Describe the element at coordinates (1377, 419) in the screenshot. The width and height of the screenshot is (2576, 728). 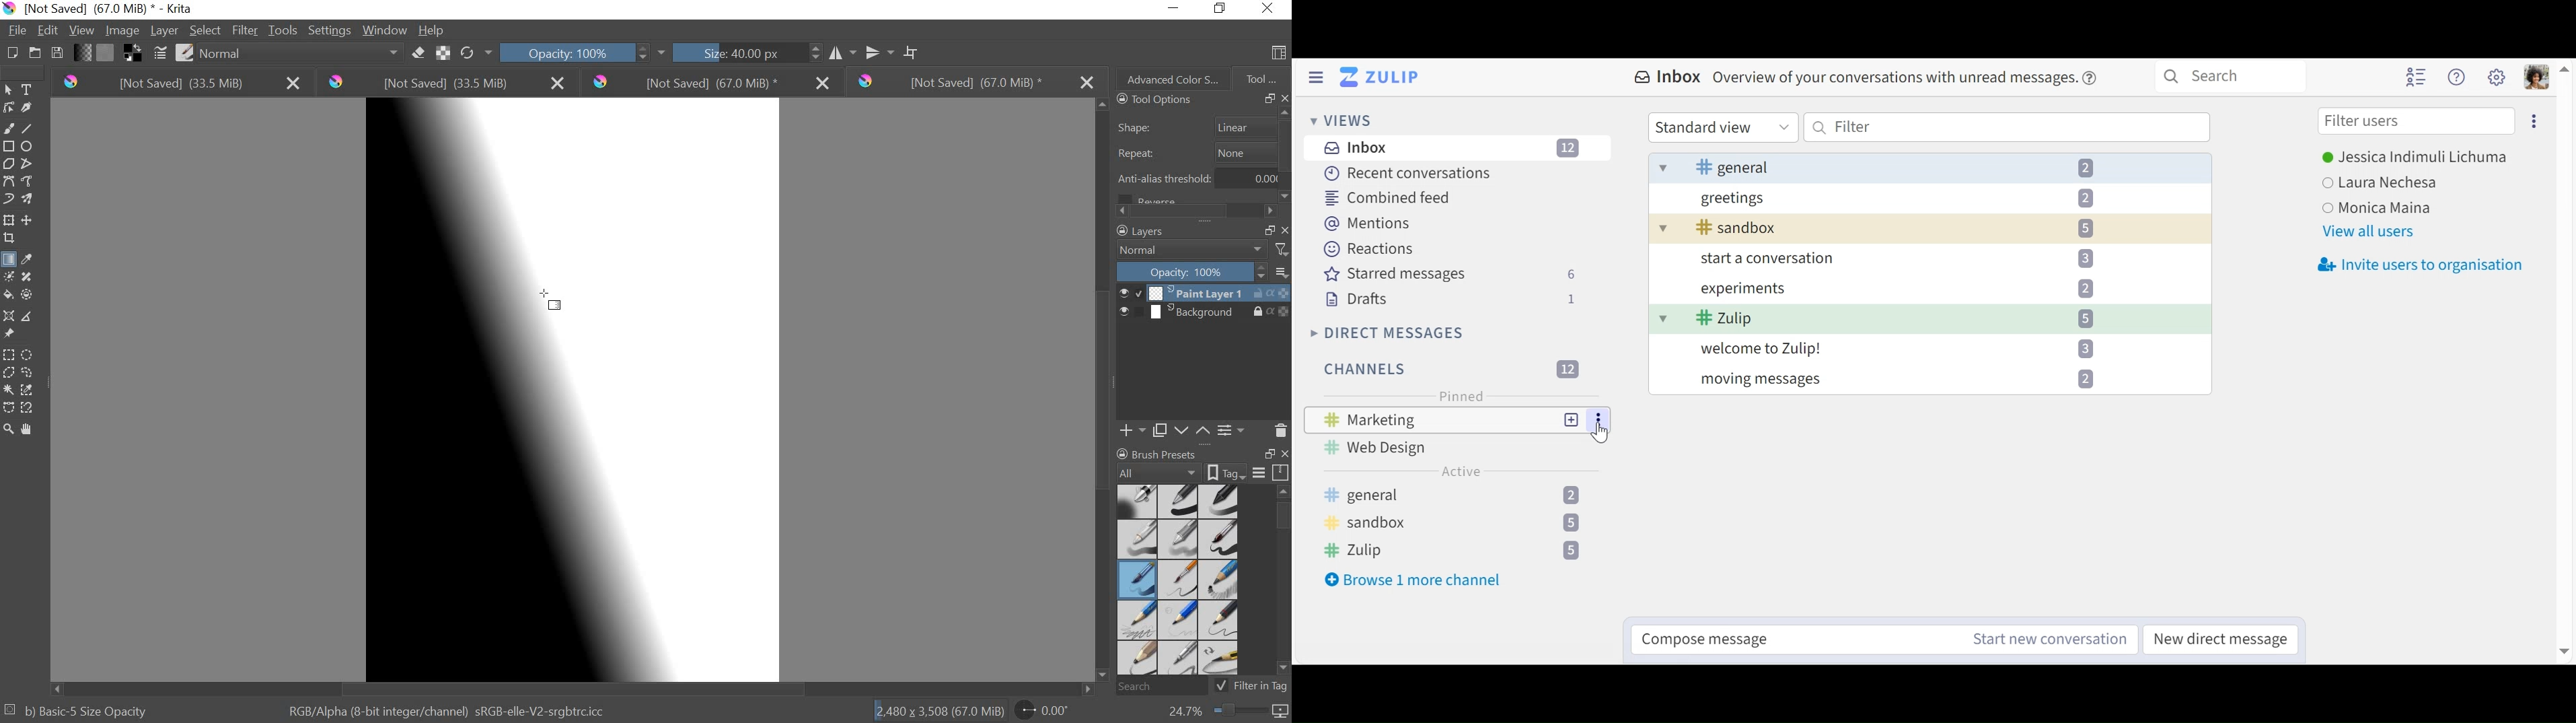
I see `Marketing` at that location.